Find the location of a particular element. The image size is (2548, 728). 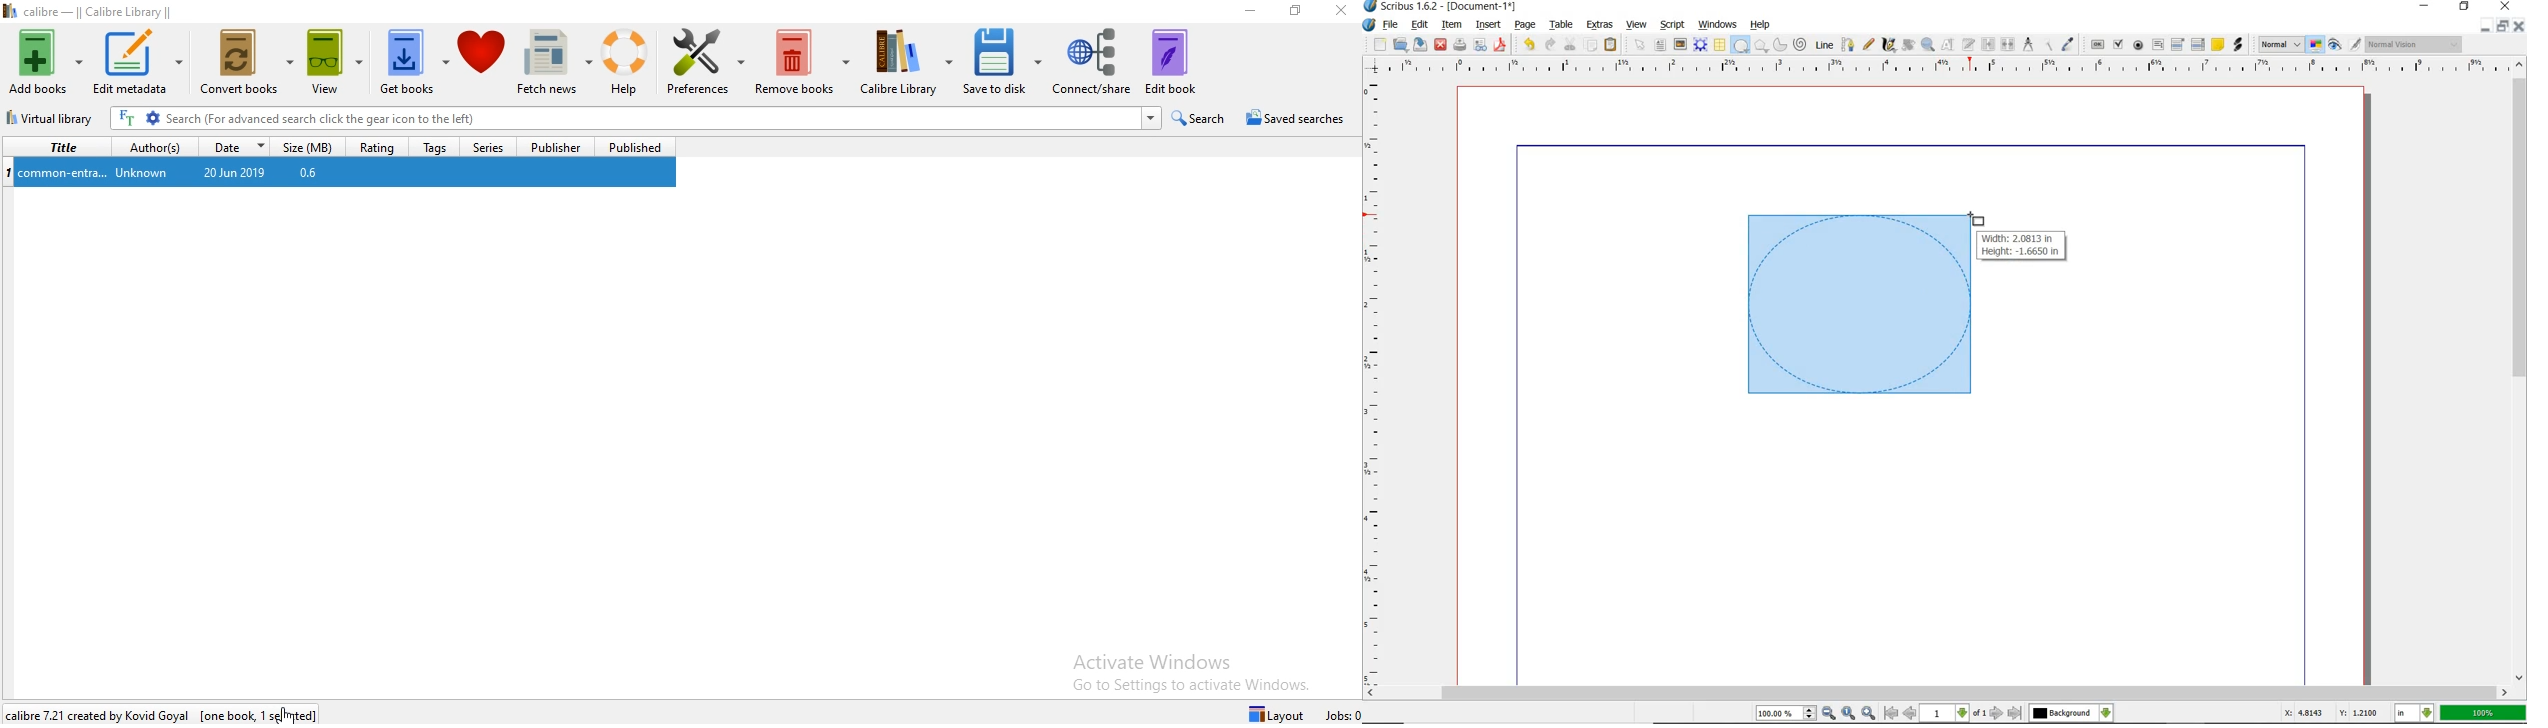

visual appearance of the display is located at coordinates (2414, 45).